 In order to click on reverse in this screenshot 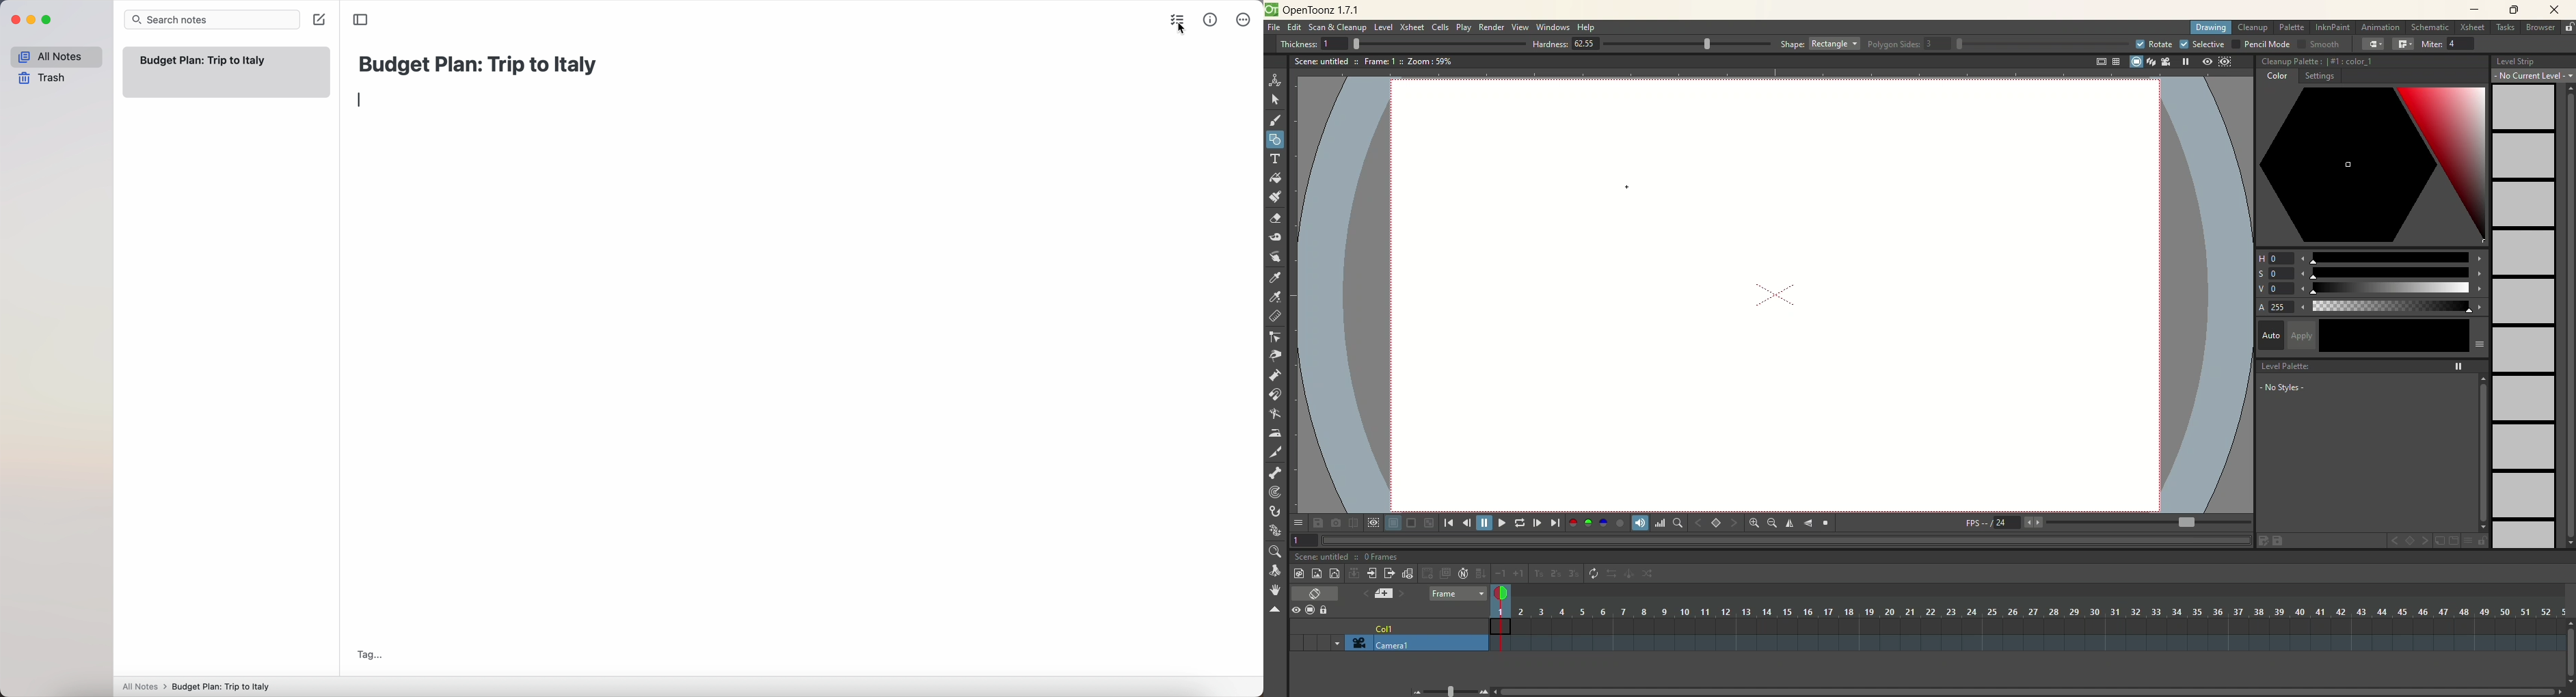, I will do `click(1613, 574)`.